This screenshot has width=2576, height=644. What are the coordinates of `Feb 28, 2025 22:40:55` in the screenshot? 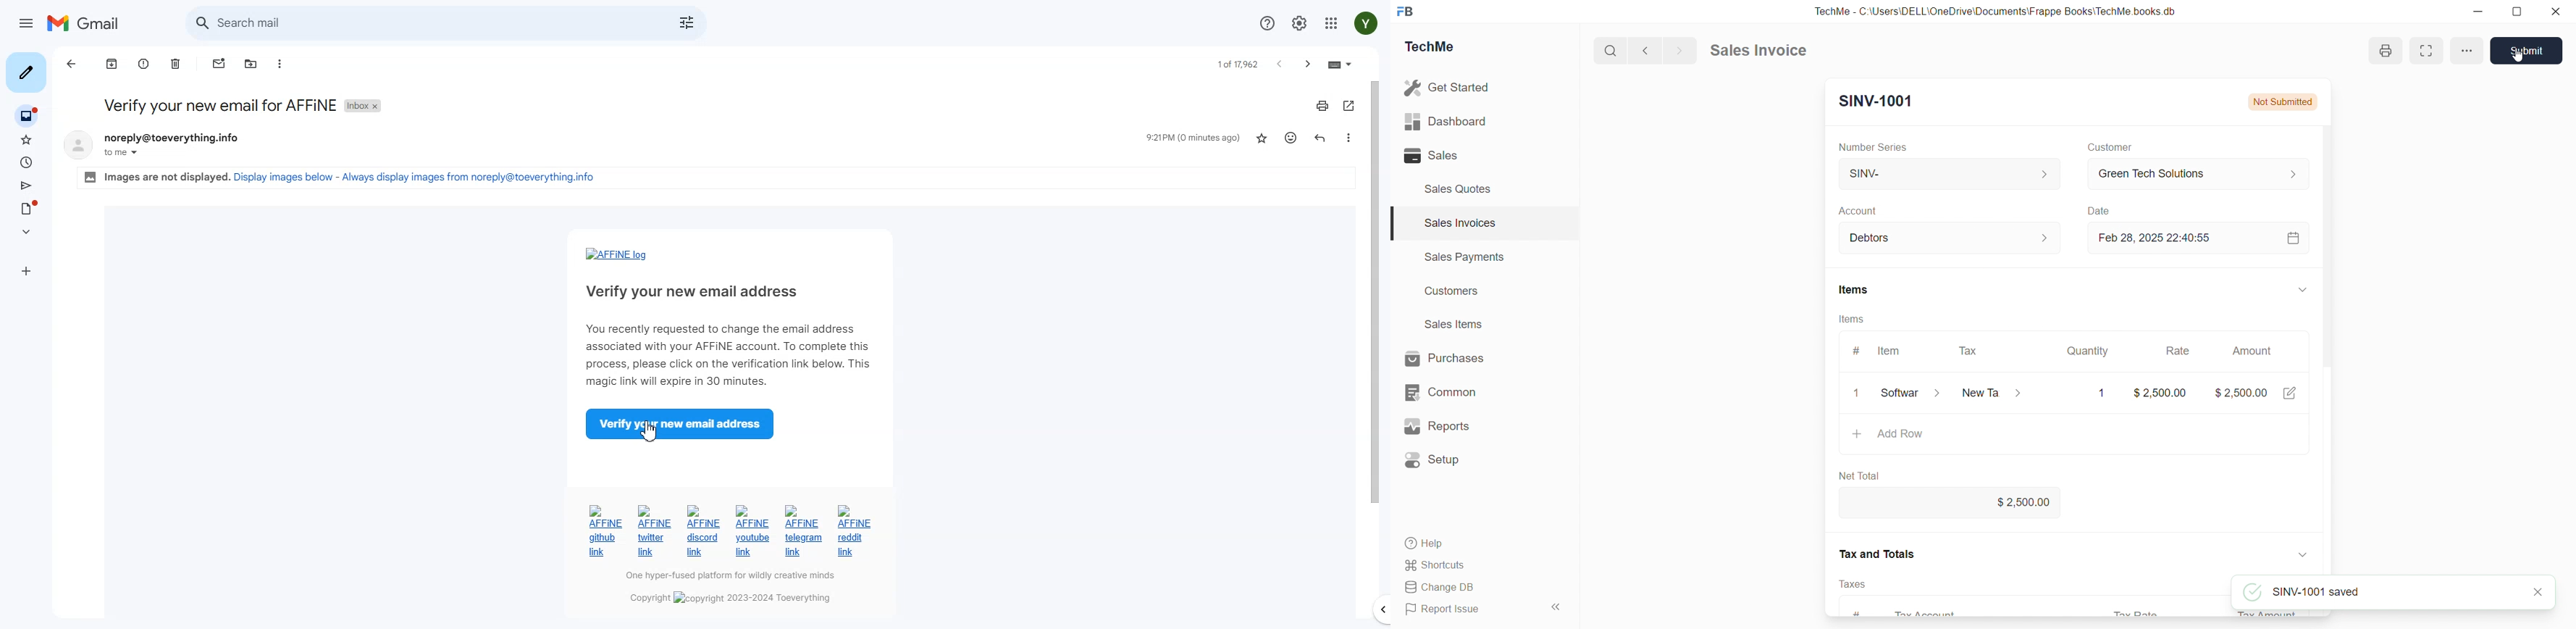 It's located at (2160, 238).